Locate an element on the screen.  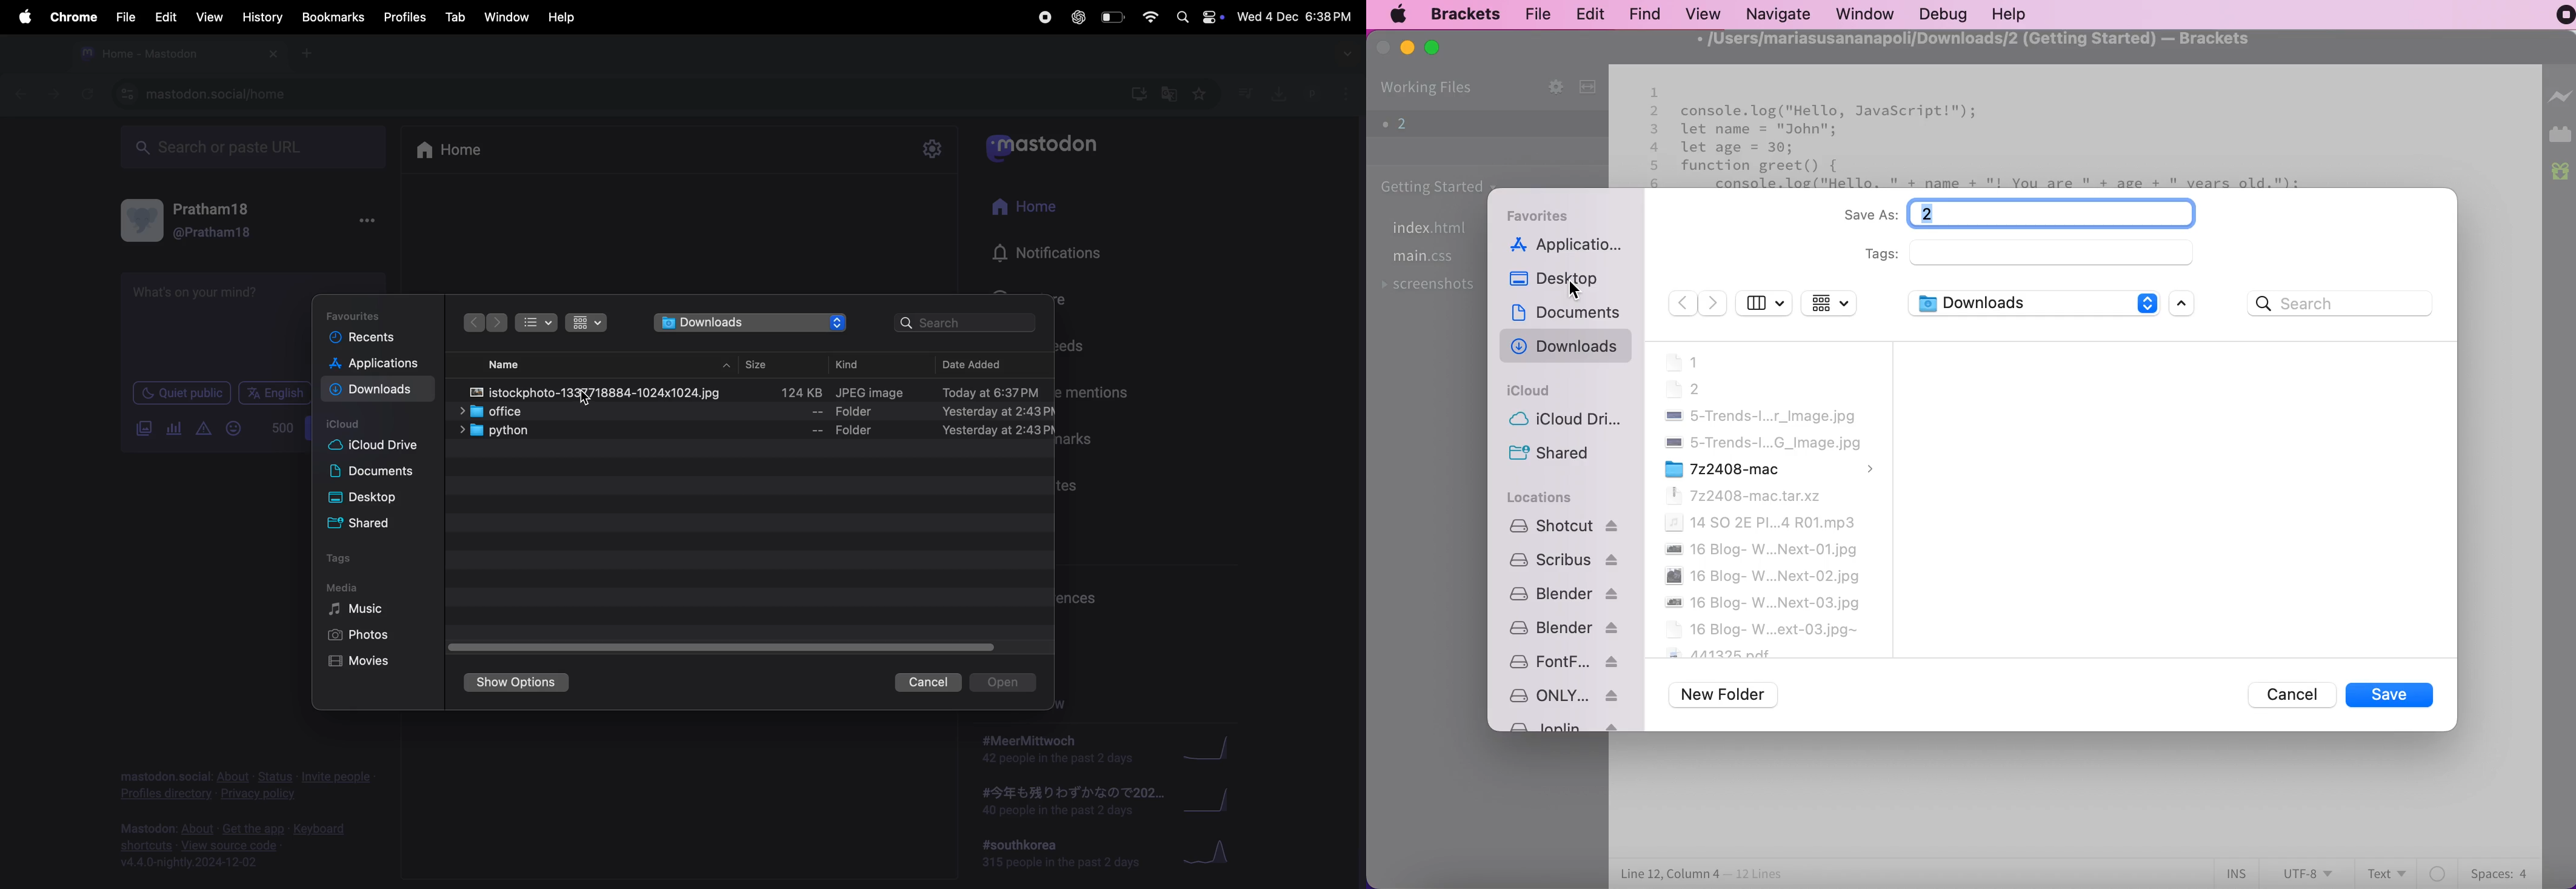
500 words is located at coordinates (280, 428).